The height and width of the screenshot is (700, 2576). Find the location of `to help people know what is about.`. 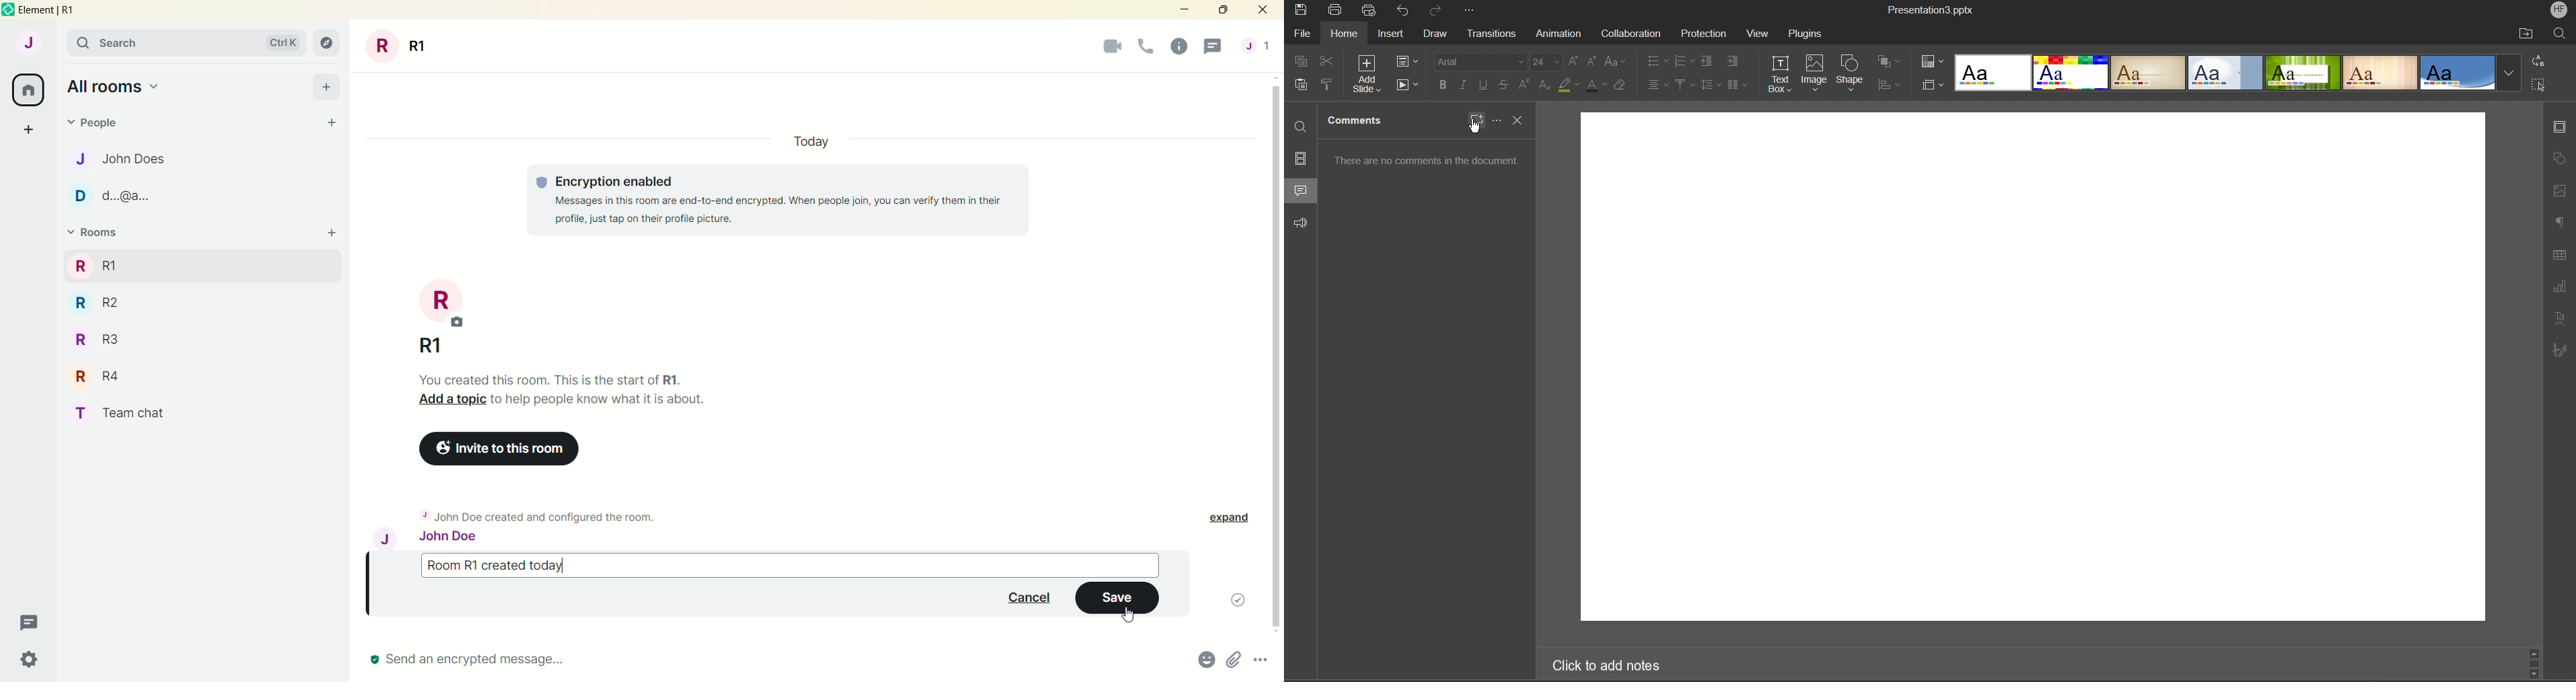

to help people know what is about. is located at coordinates (601, 400).